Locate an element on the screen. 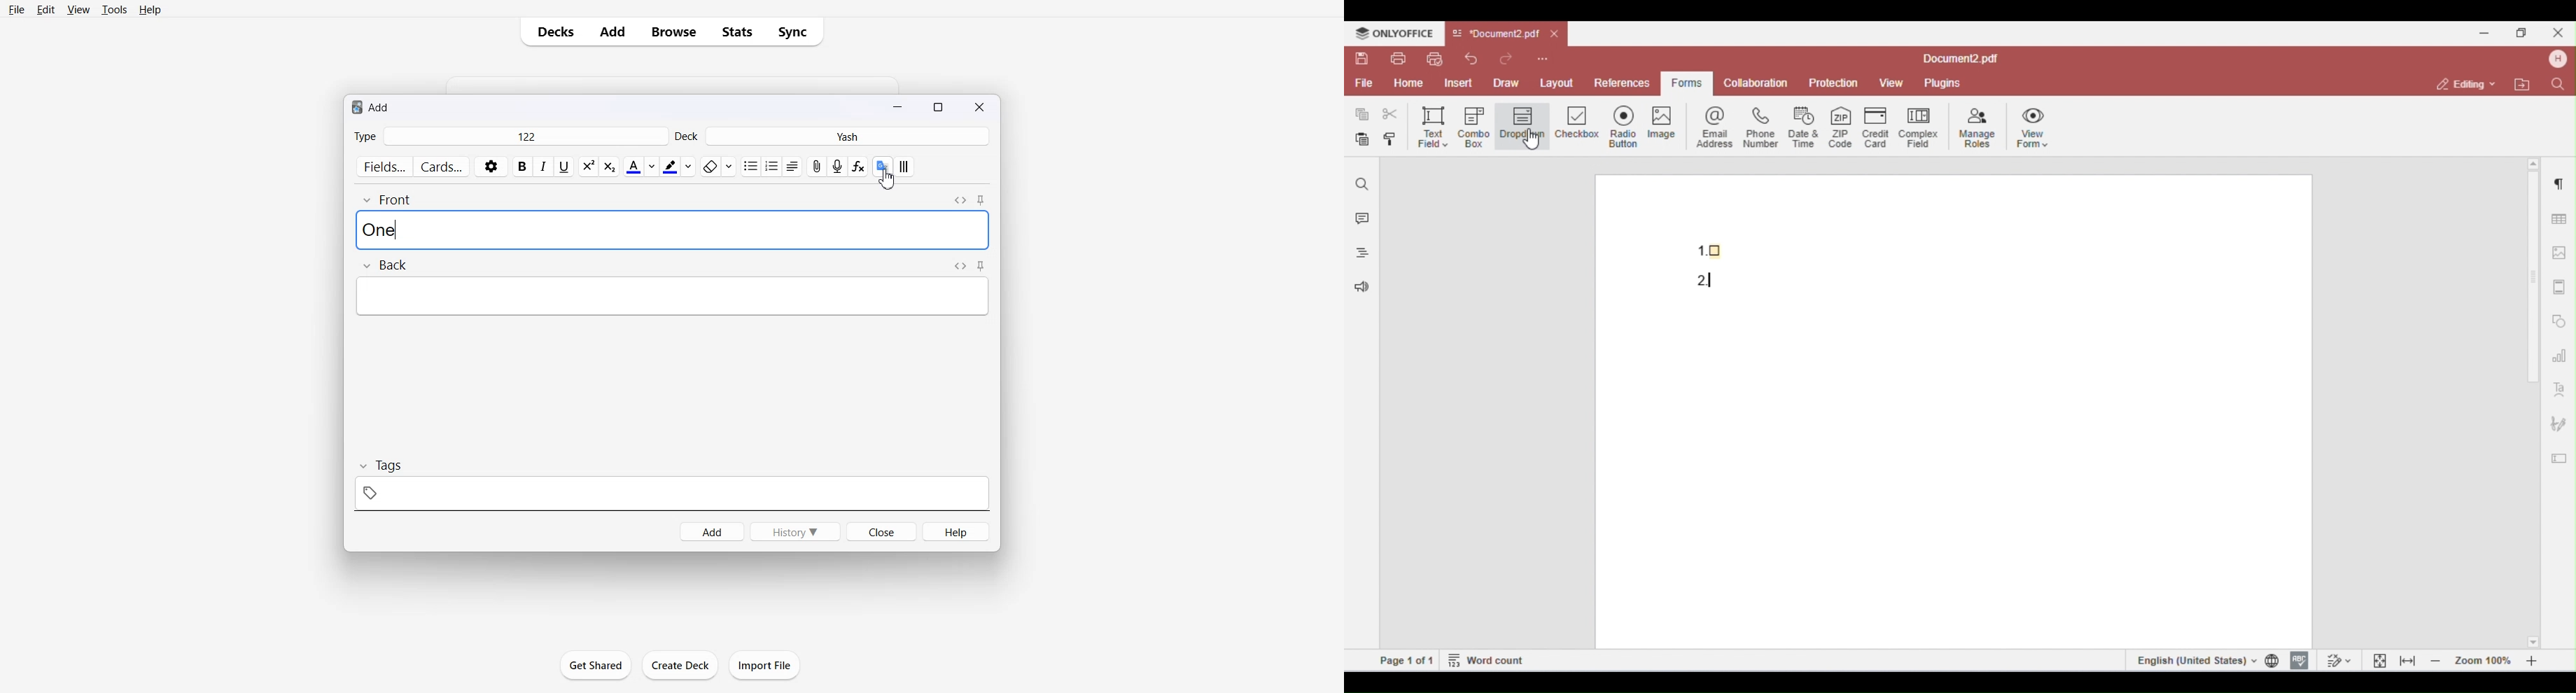 Image resolution: width=2576 pixels, height=700 pixels. Text is located at coordinates (384, 229).